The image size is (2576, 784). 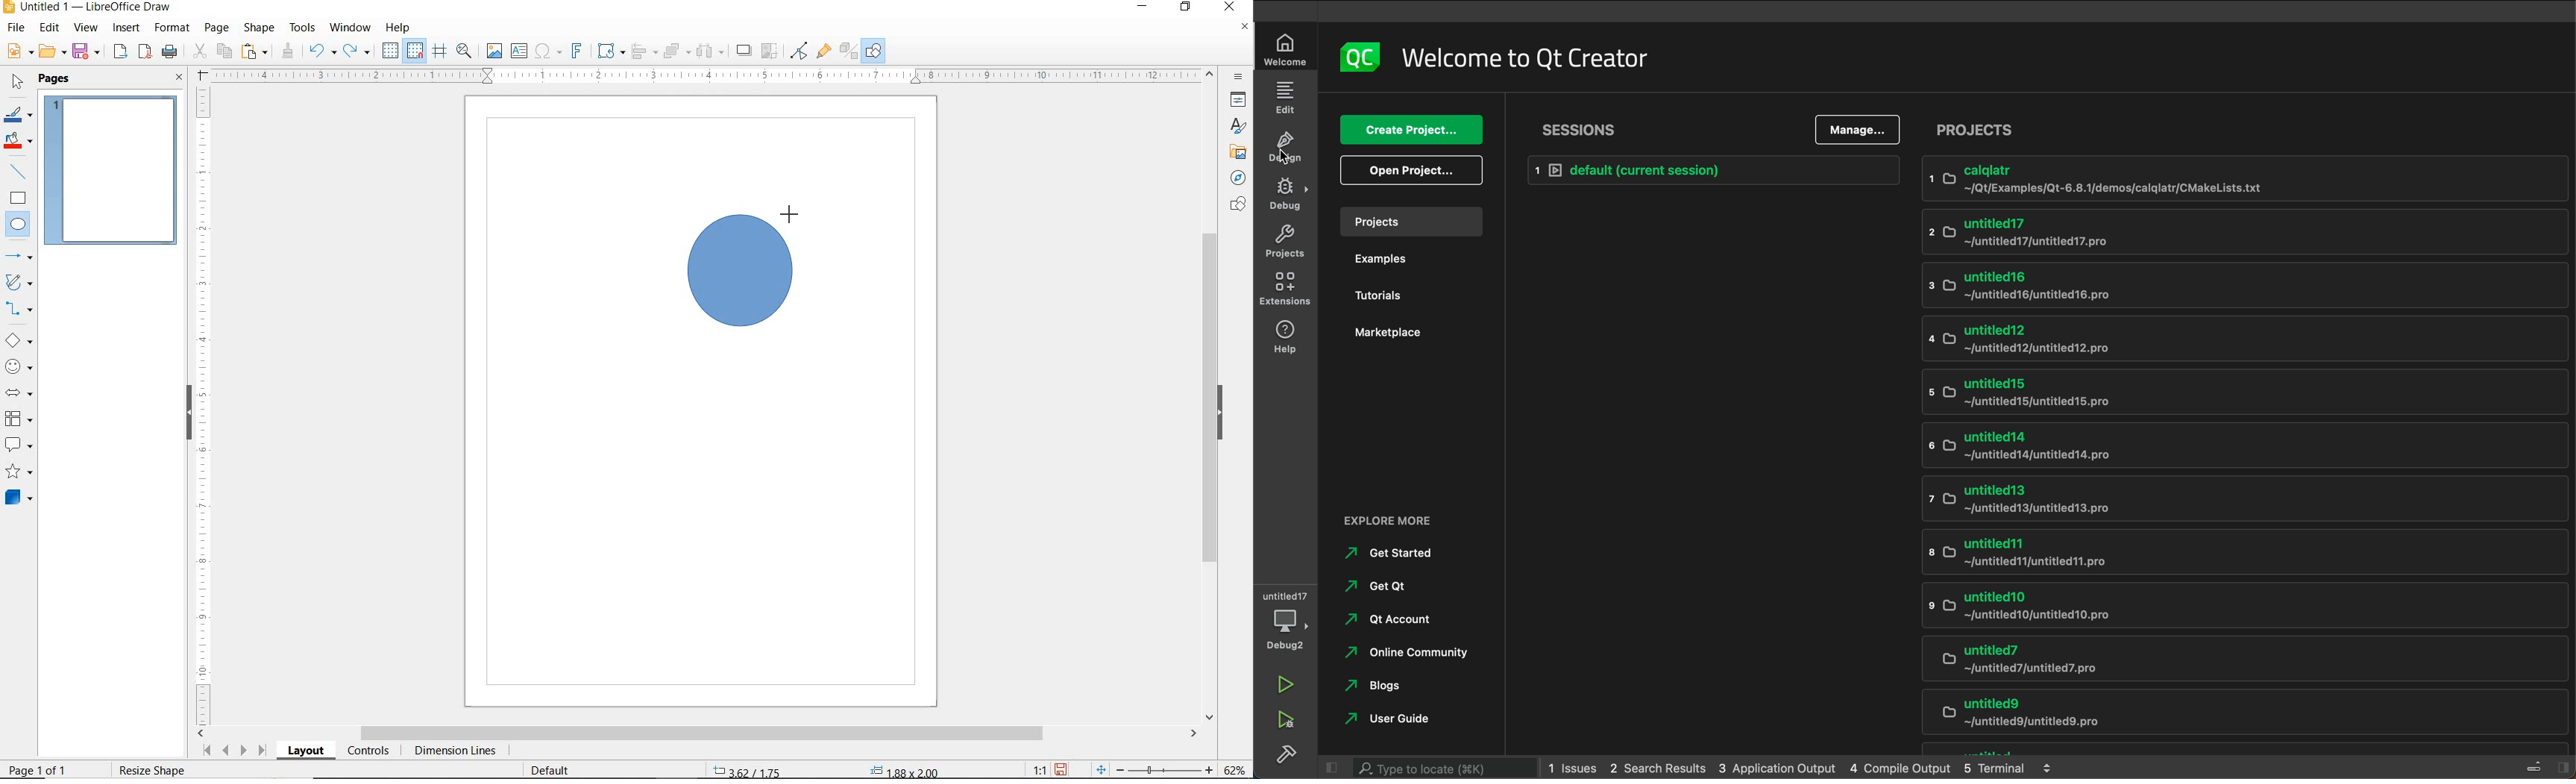 What do you see at coordinates (826, 766) in the screenshot?
I see `STANDARD SELECTION` at bounding box center [826, 766].